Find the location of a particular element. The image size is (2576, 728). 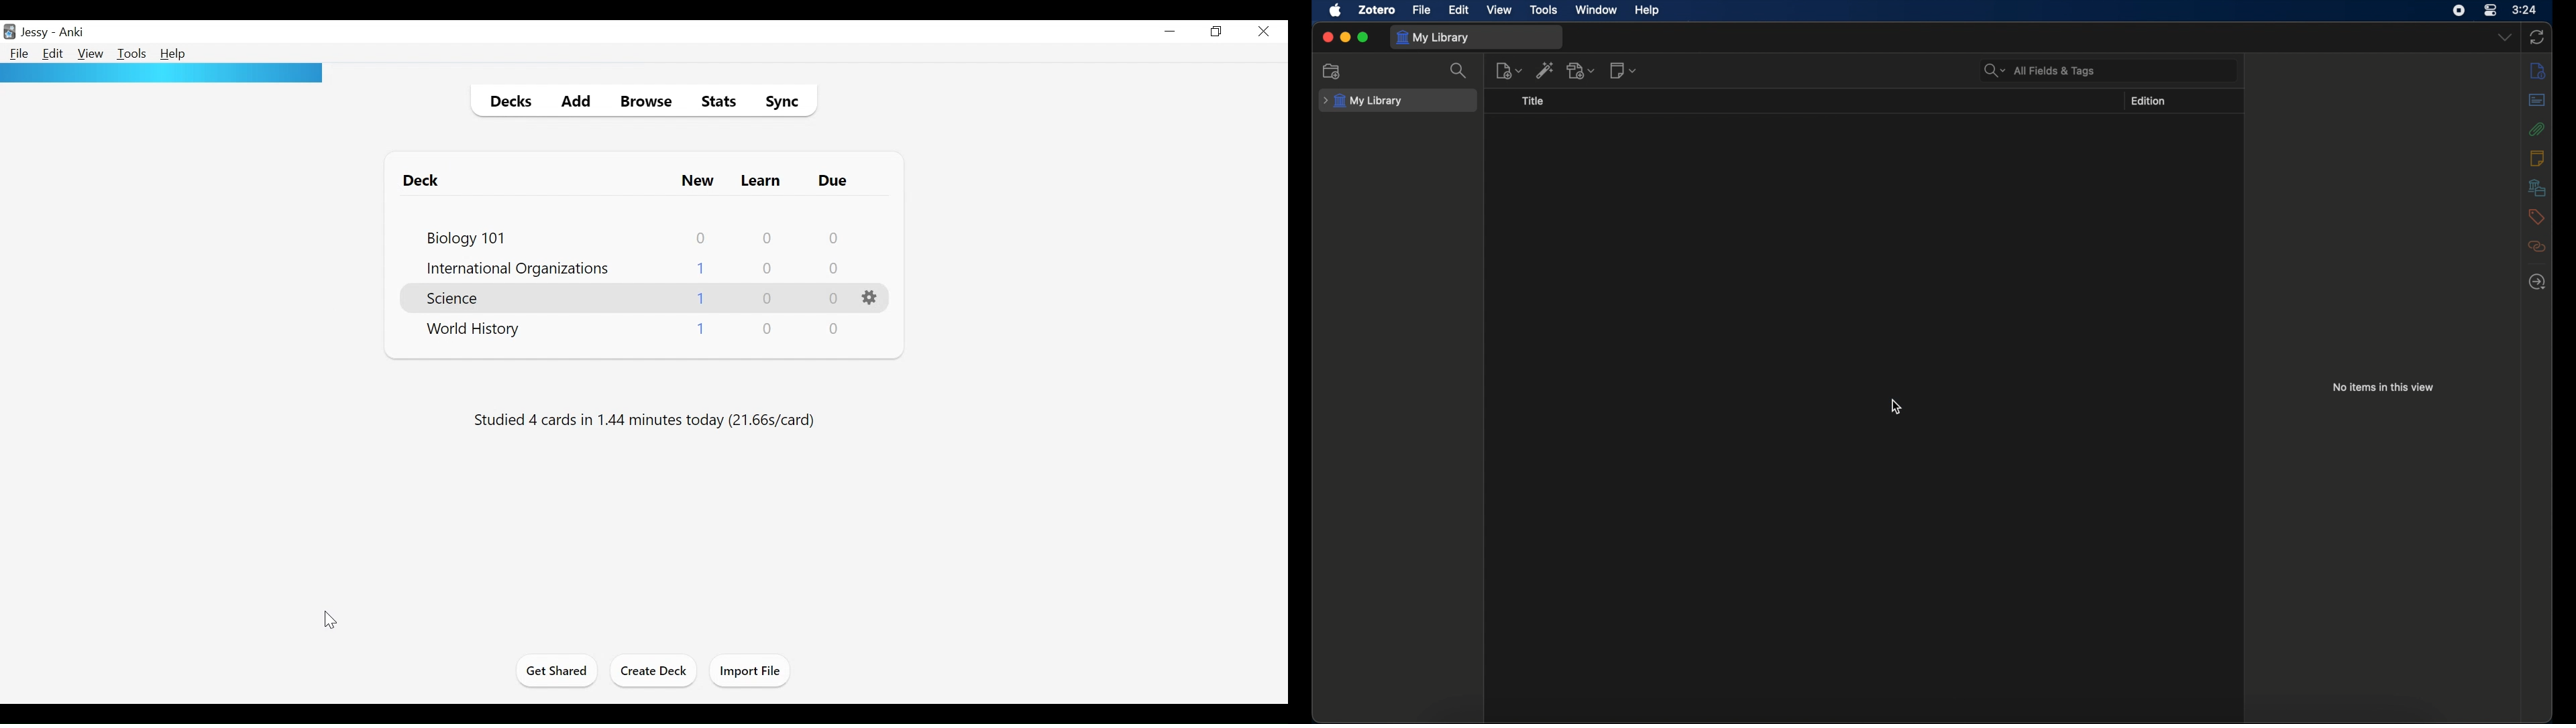

Due Cards is located at coordinates (828, 180).